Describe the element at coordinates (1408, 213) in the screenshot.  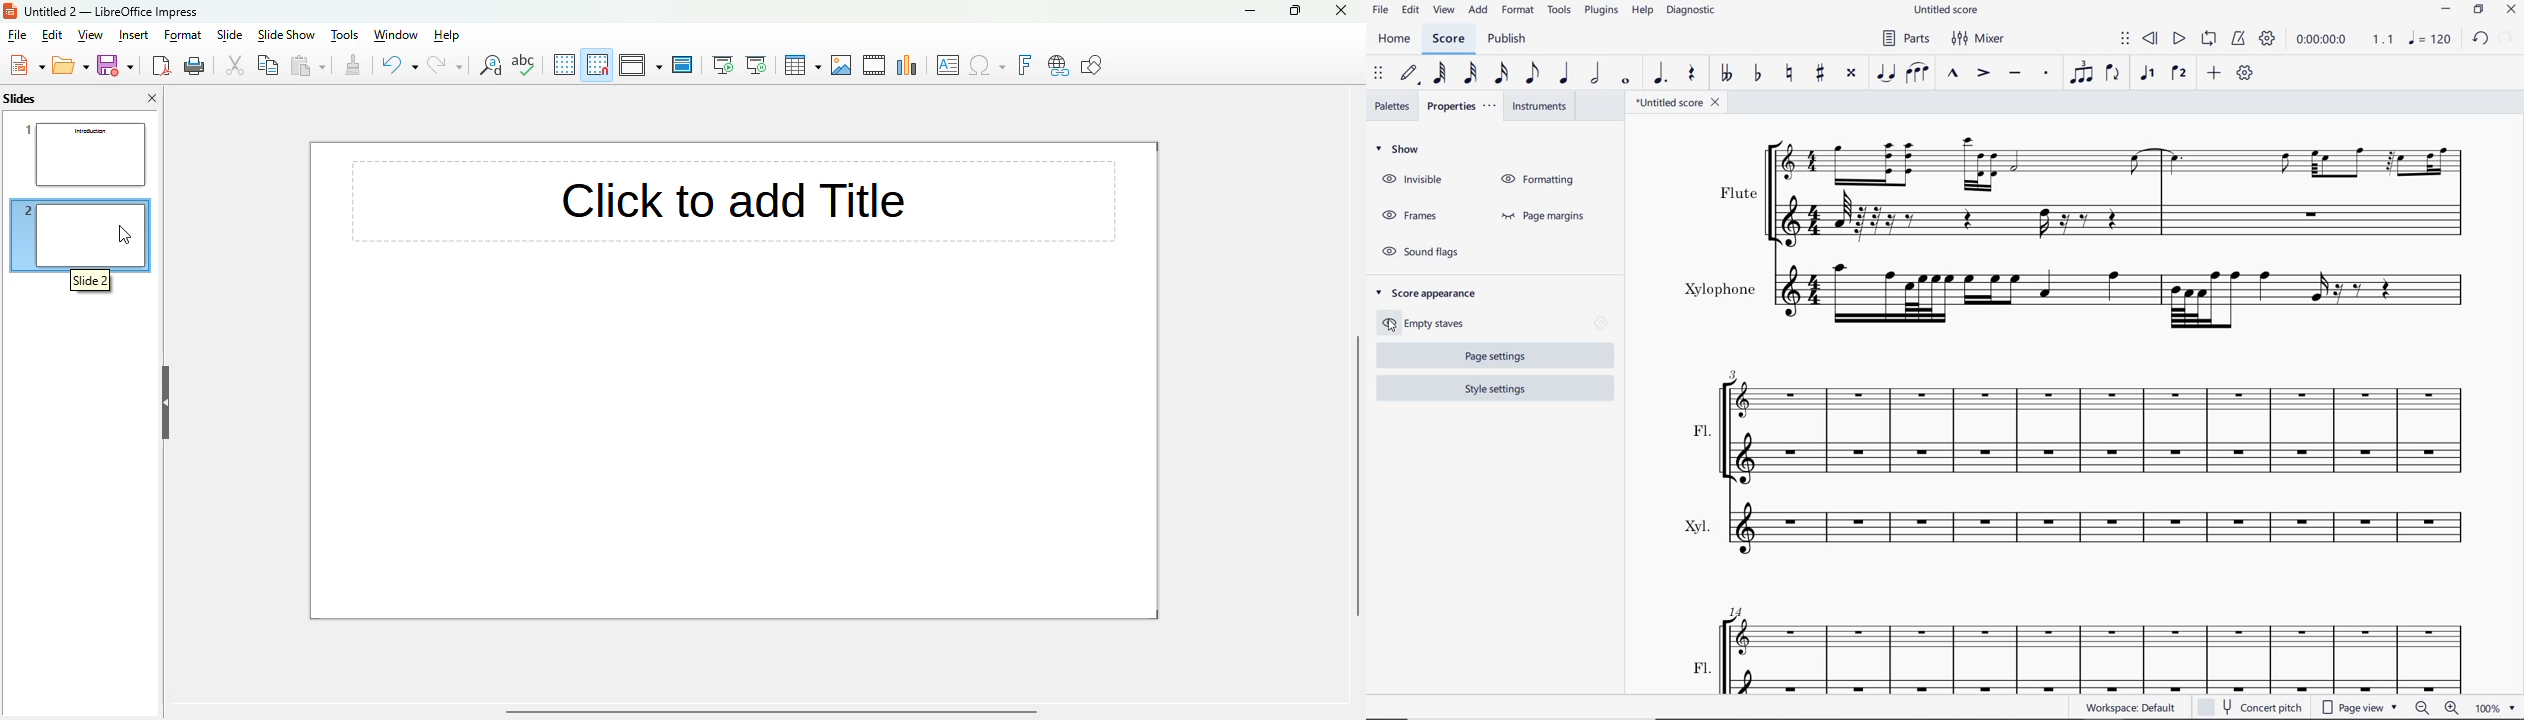
I see `FRAMES` at that location.